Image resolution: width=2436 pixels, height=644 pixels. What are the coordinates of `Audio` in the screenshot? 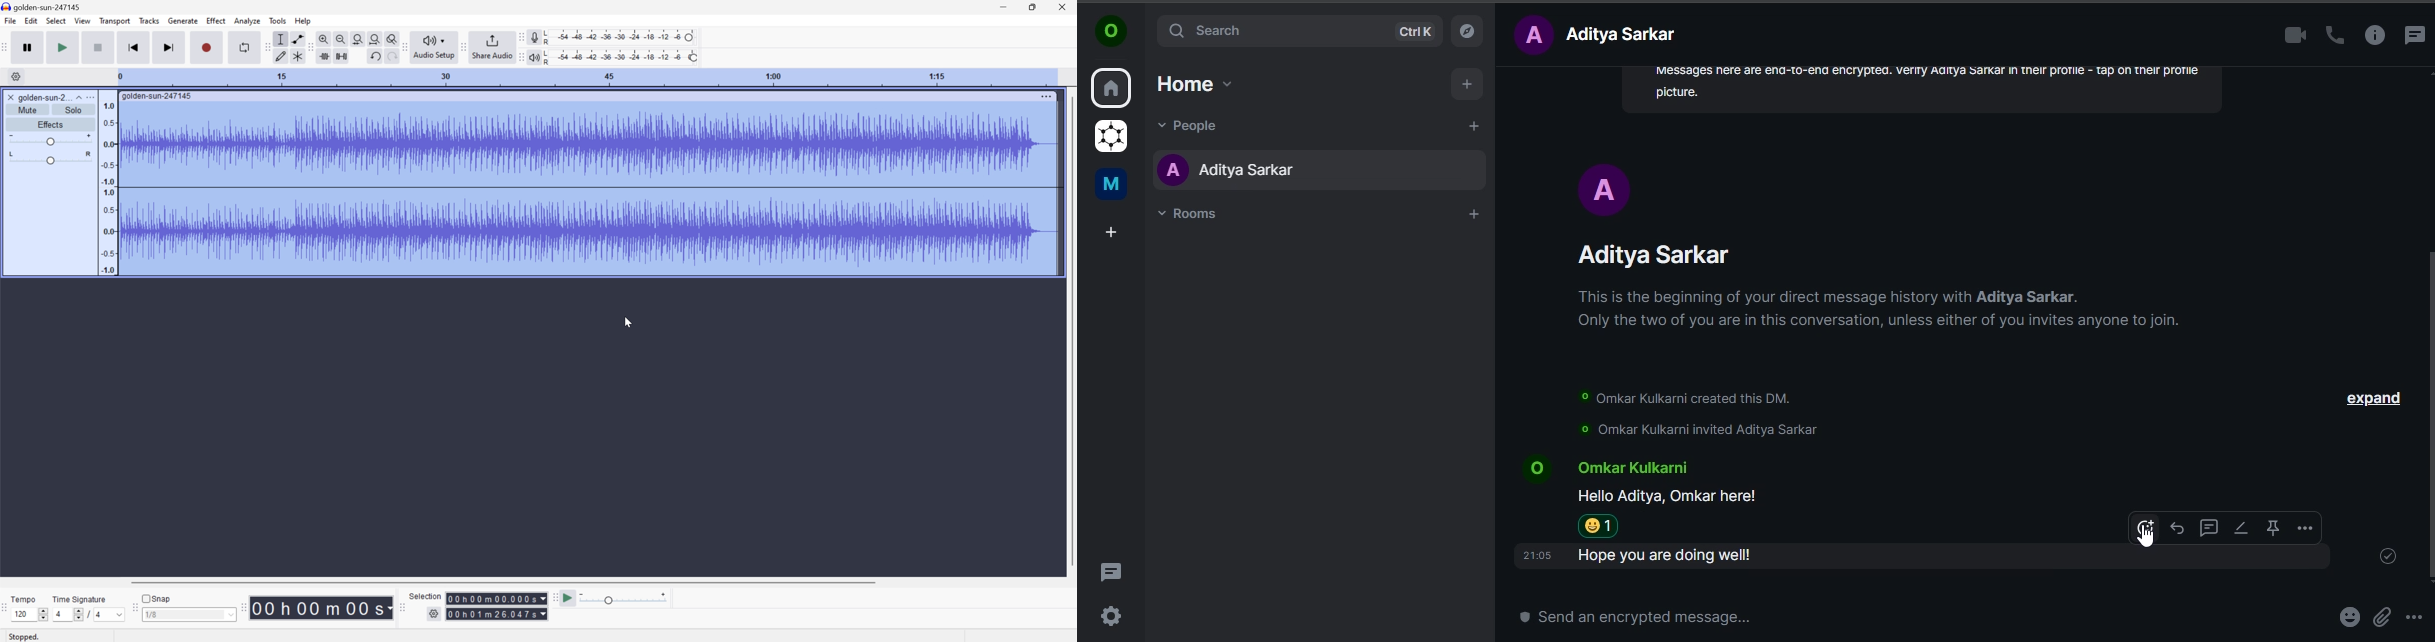 It's located at (588, 188).